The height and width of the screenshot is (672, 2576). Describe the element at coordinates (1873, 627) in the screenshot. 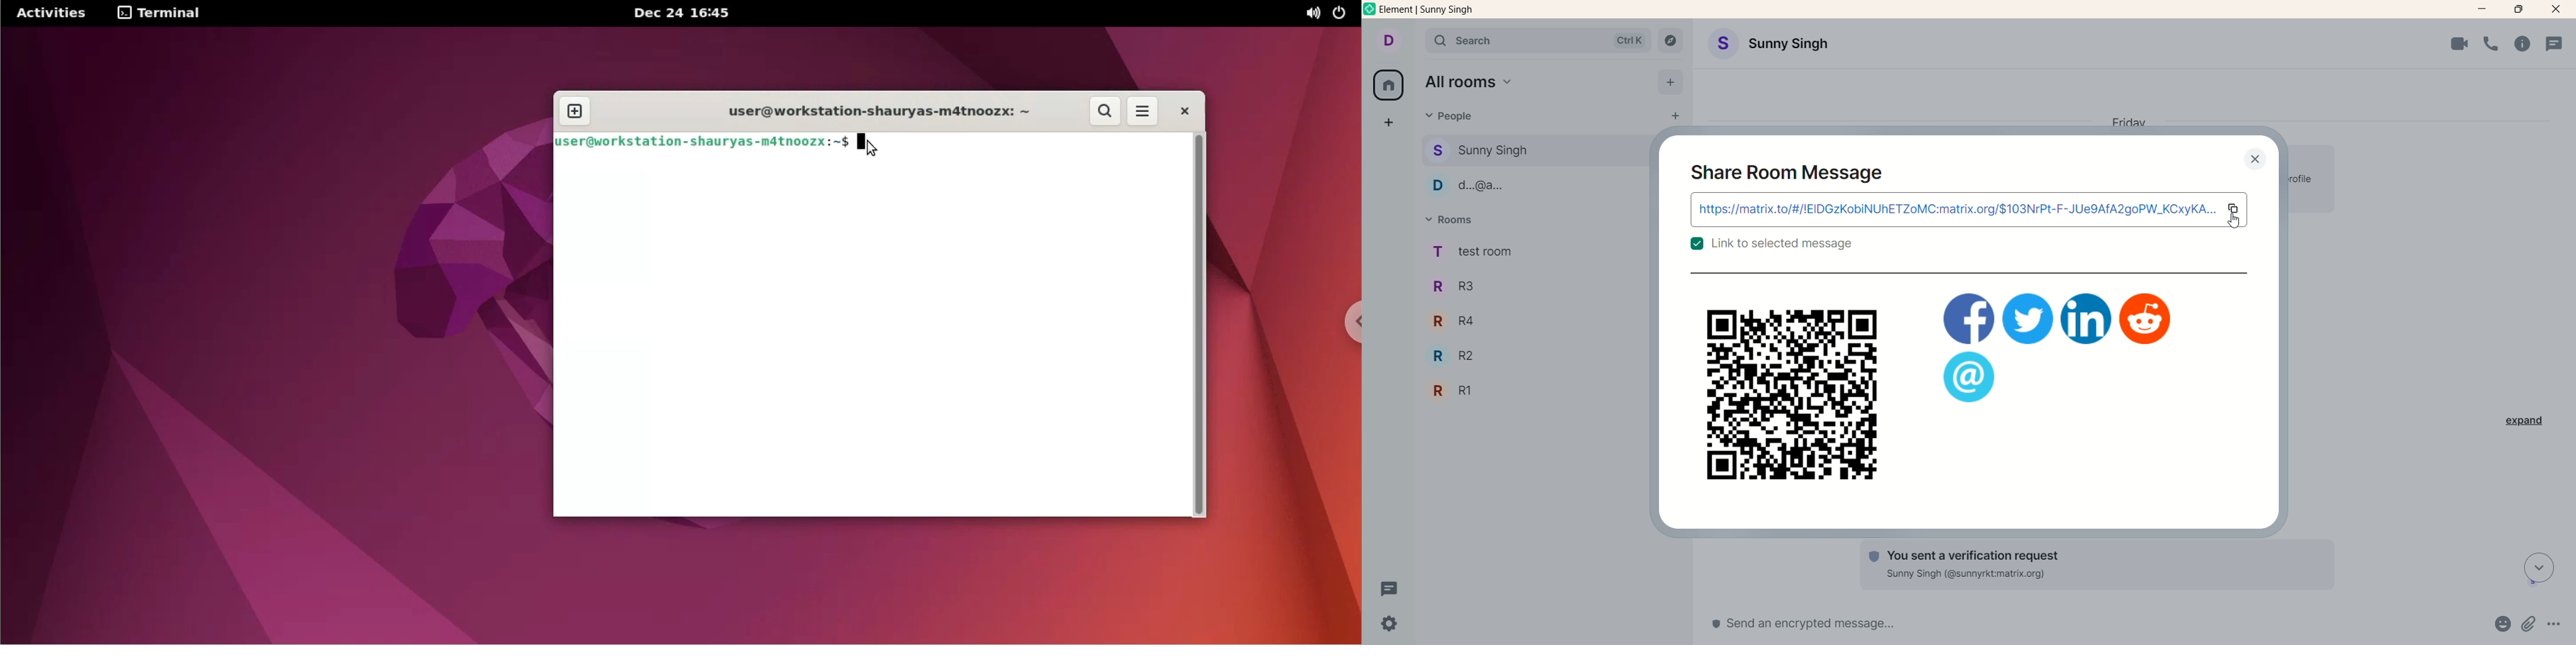

I see `send message` at that location.